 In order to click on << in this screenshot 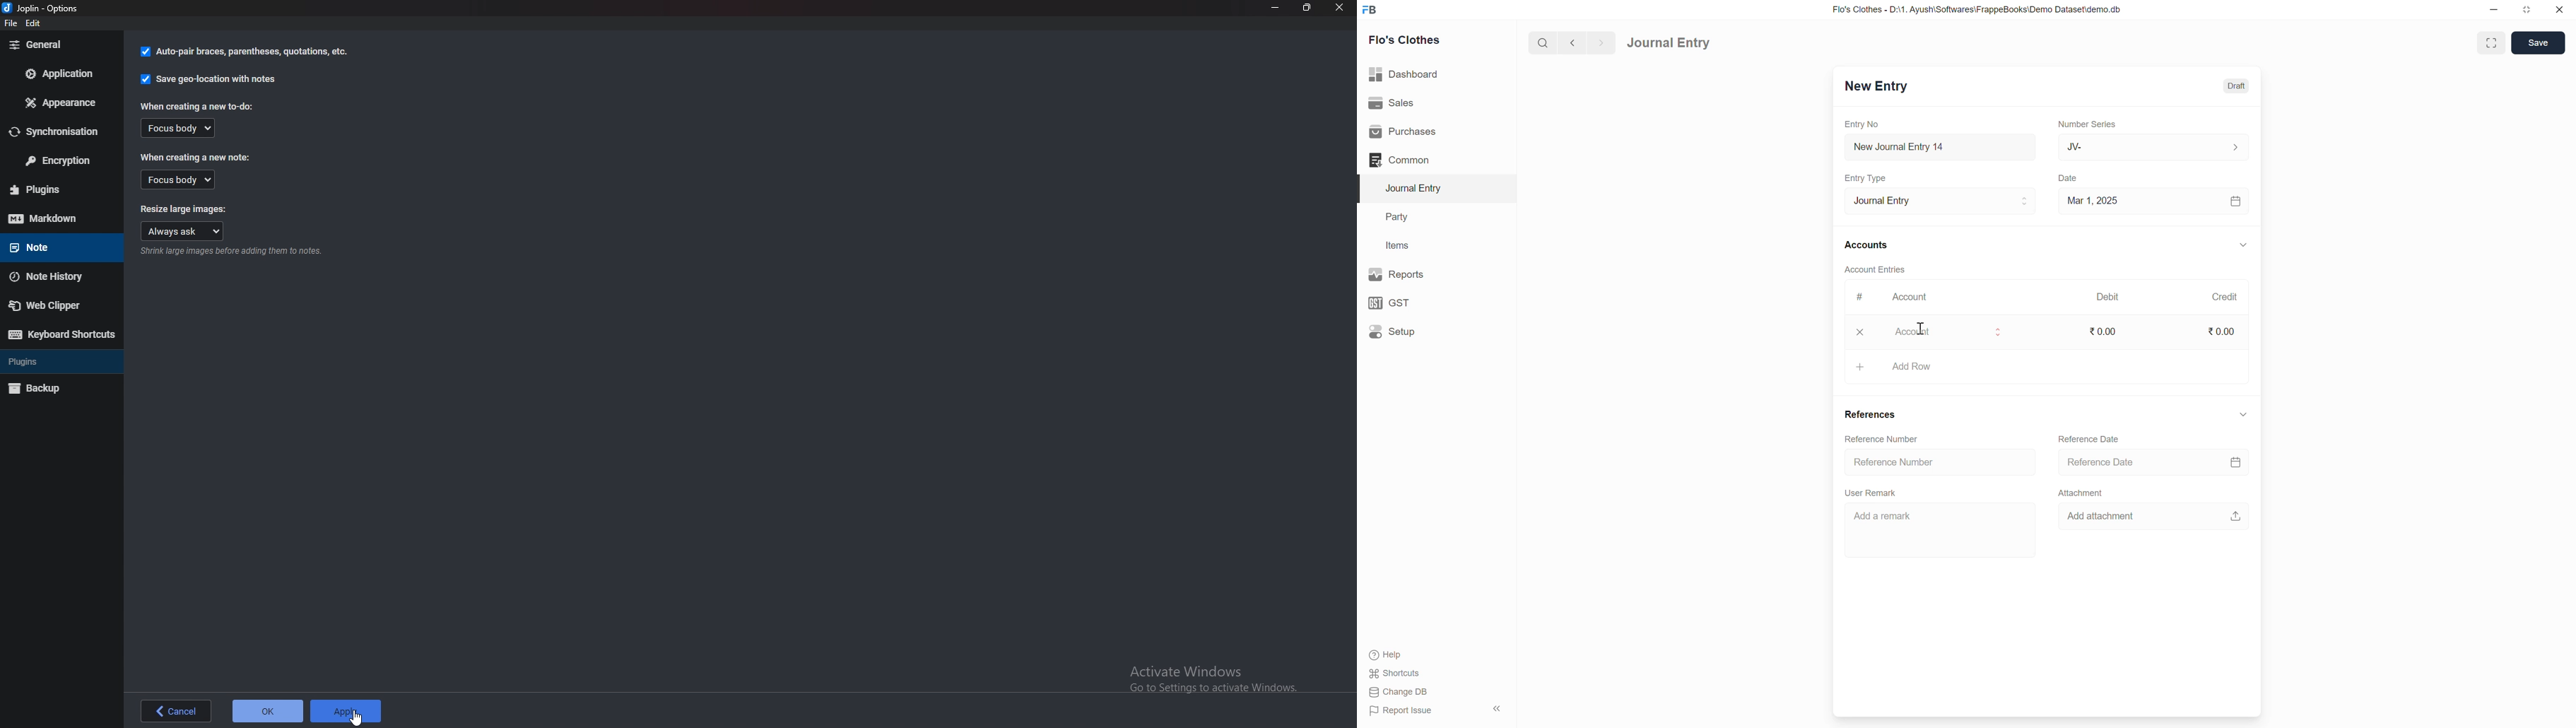, I will do `click(1496, 709)`.